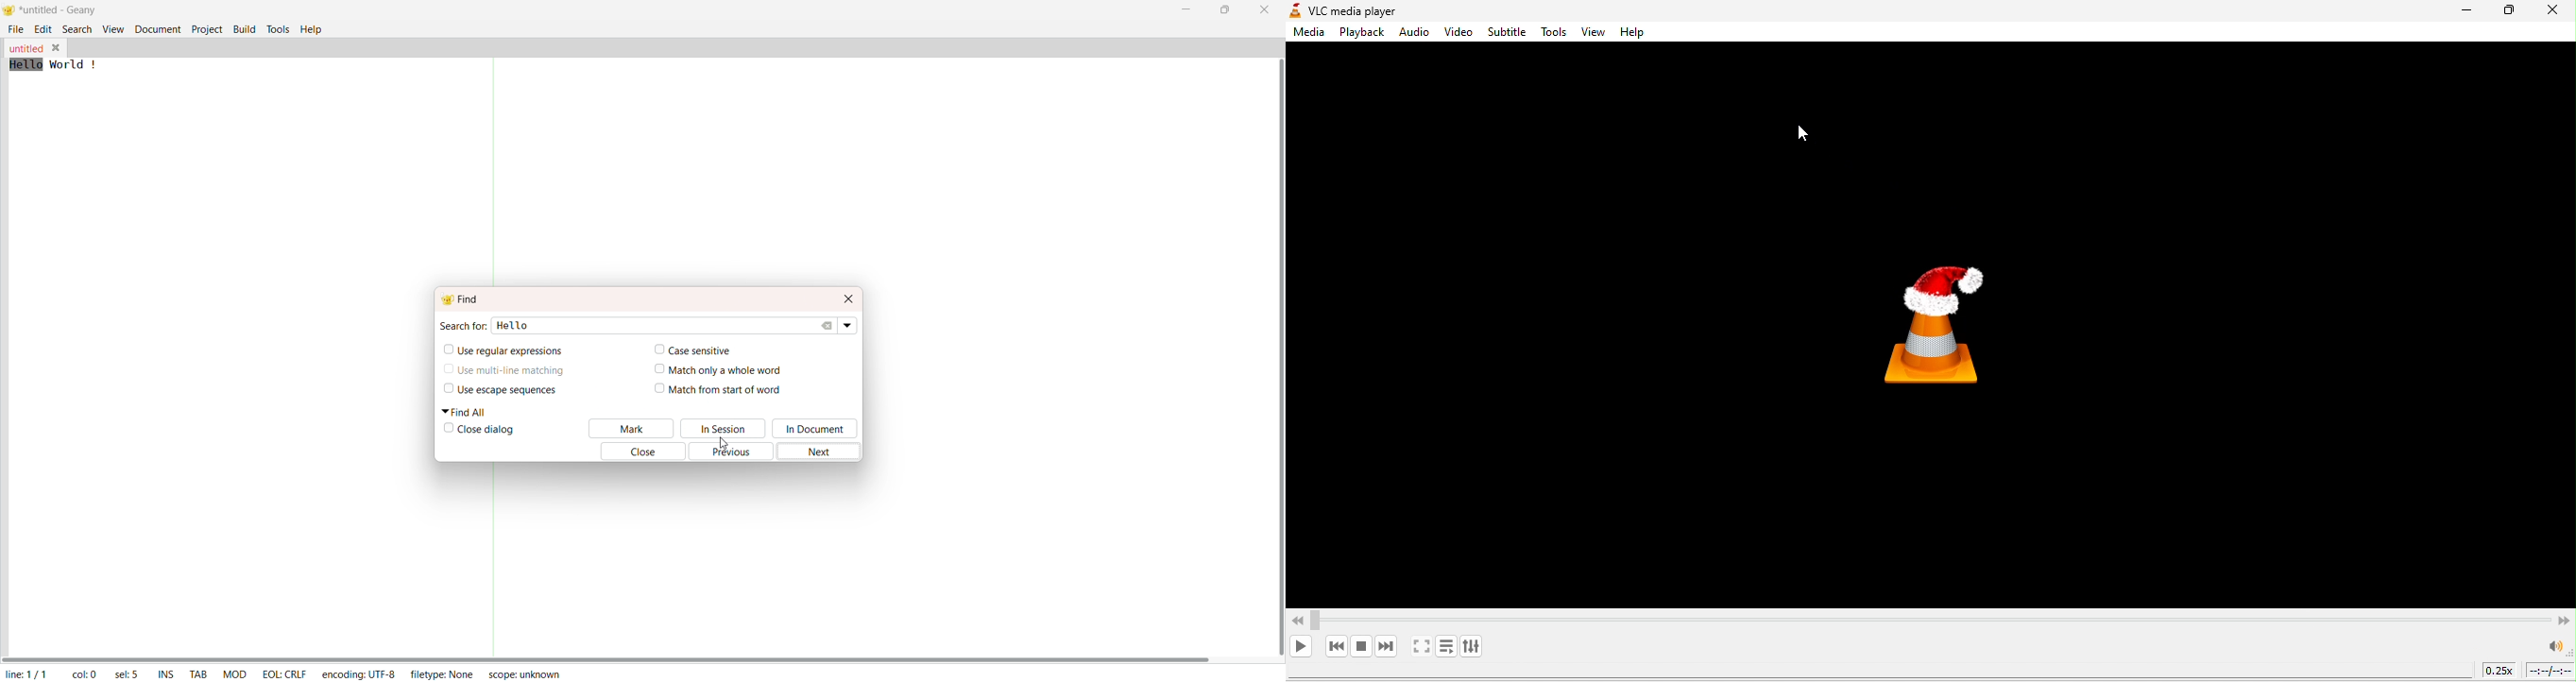 Image resolution: width=2576 pixels, height=700 pixels. Describe the element at coordinates (831, 326) in the screenshot. I see `Clear All` at that location.